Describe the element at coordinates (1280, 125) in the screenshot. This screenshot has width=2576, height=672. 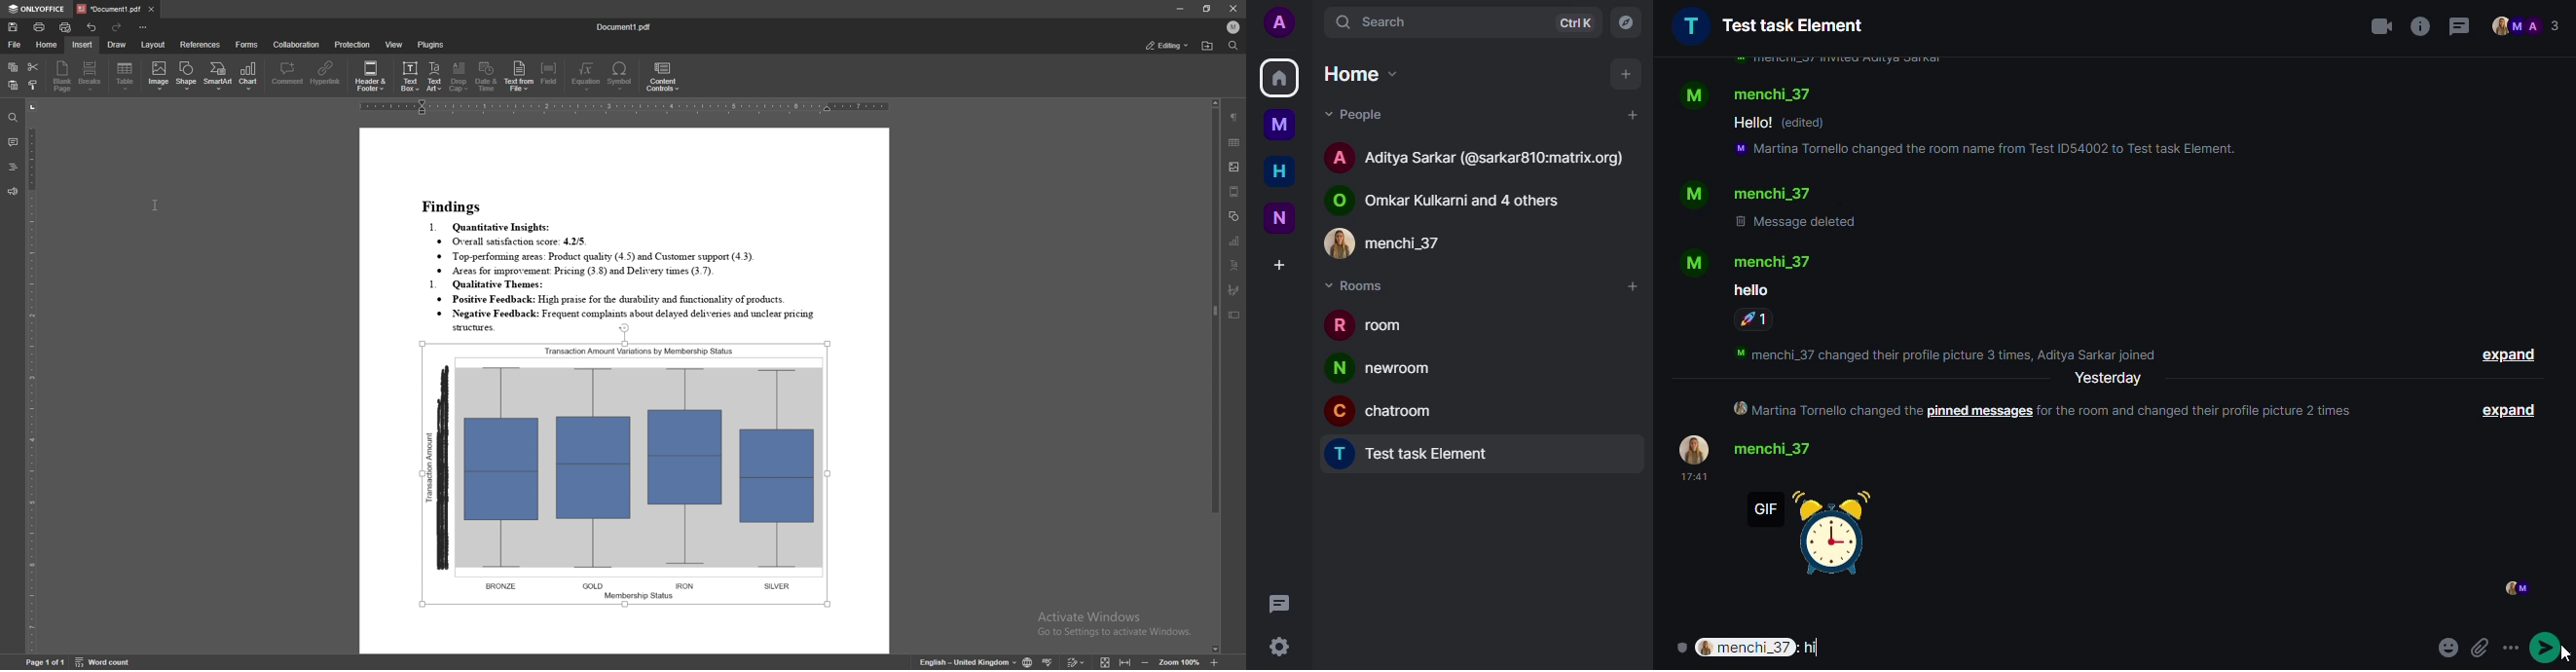
I see `myspace` at that location.